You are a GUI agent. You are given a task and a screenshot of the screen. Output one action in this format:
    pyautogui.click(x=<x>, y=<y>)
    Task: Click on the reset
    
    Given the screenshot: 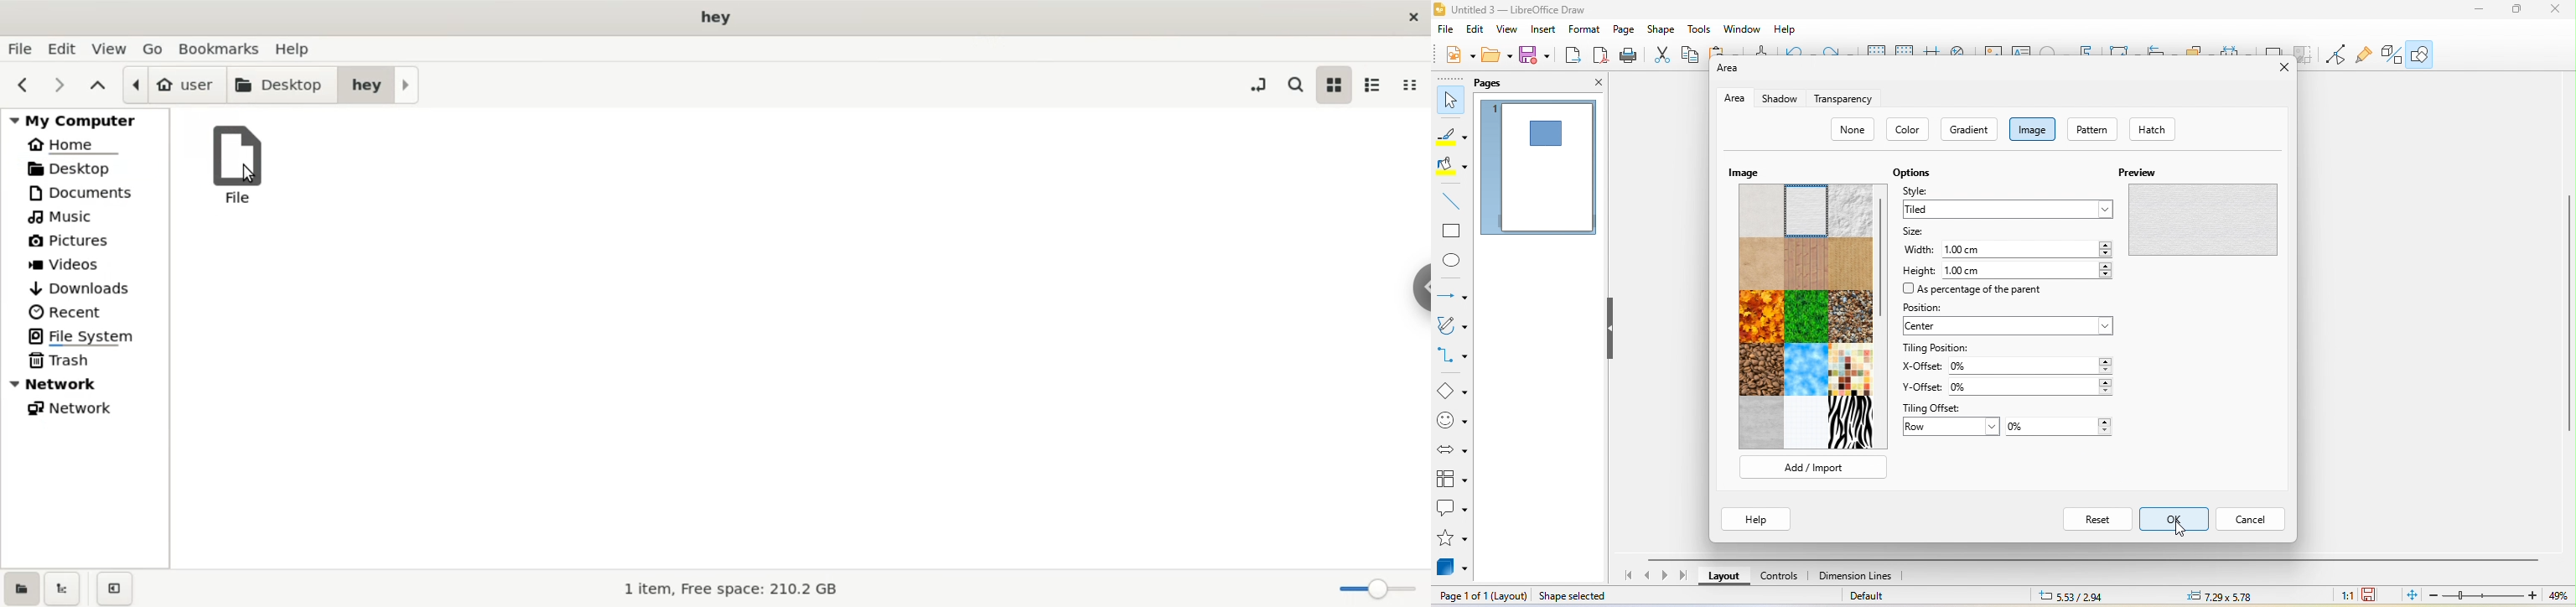 What is the action you would take?
    pyautogui.click(x=2093, y=518)
    